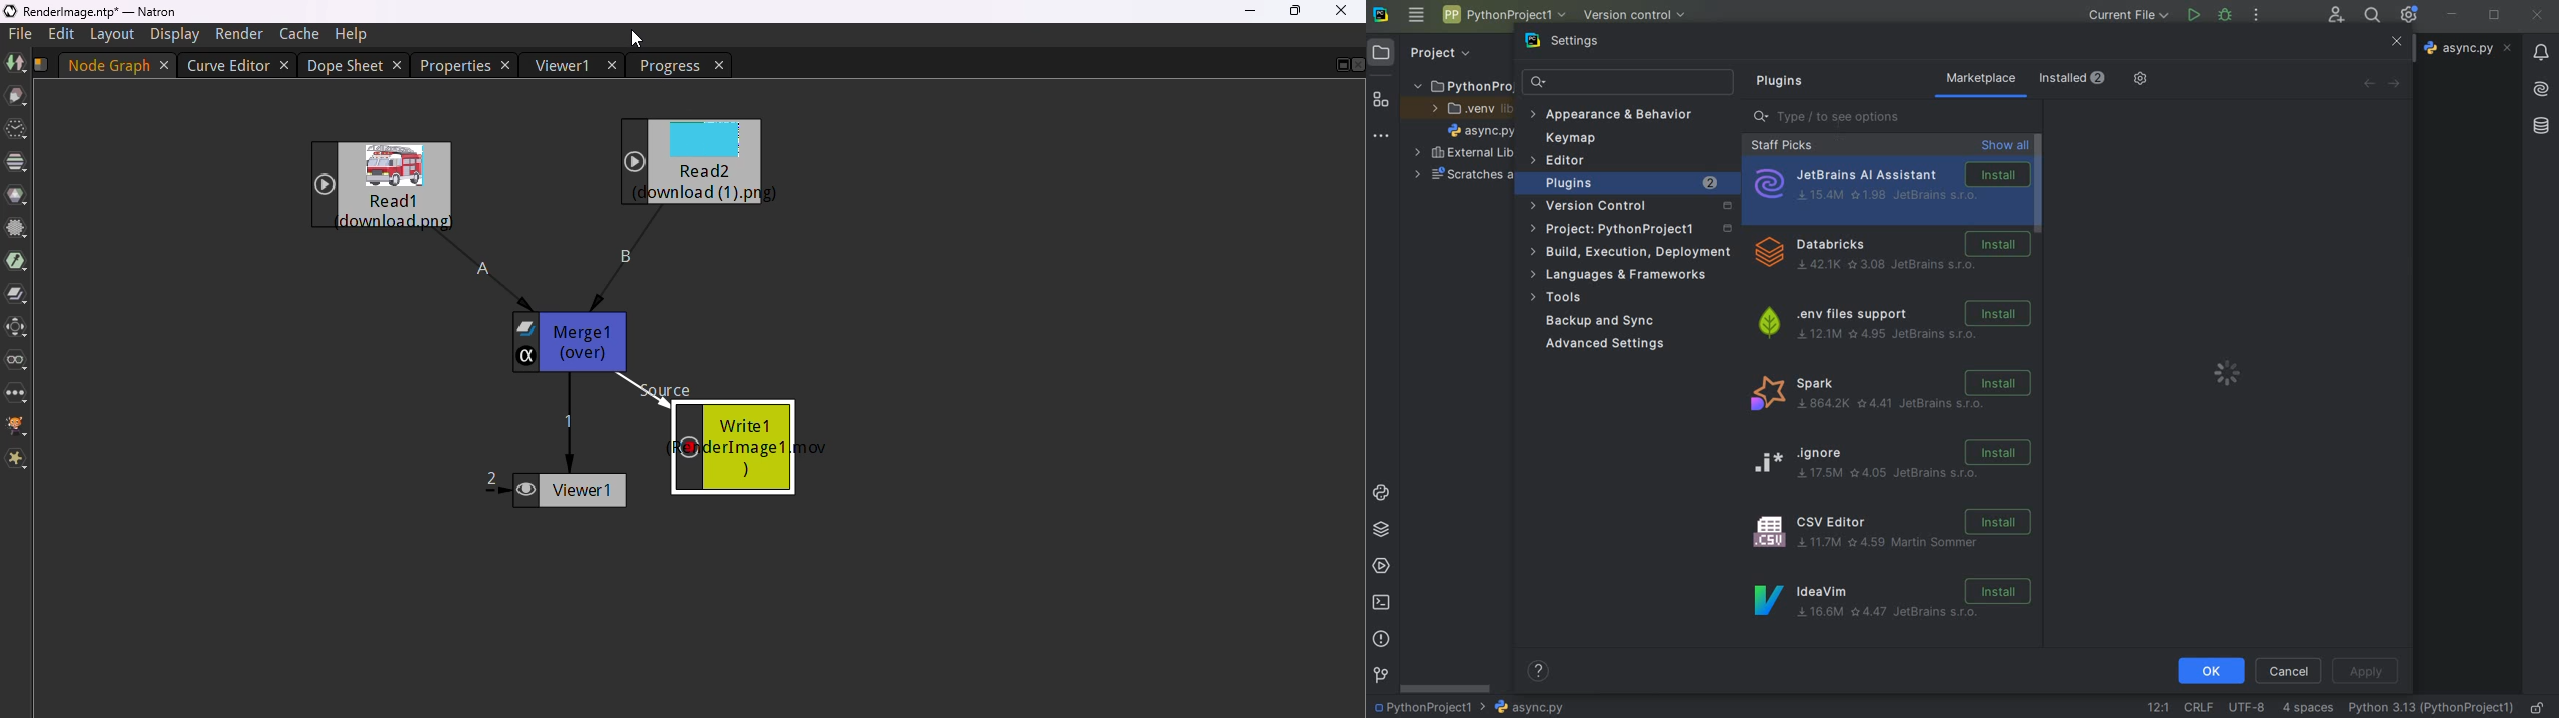 The image size is (2576, 728). What do you see at coordinates (2227, 17) in the screenshot?
I see `debug` at bounding box center [2227, 17].